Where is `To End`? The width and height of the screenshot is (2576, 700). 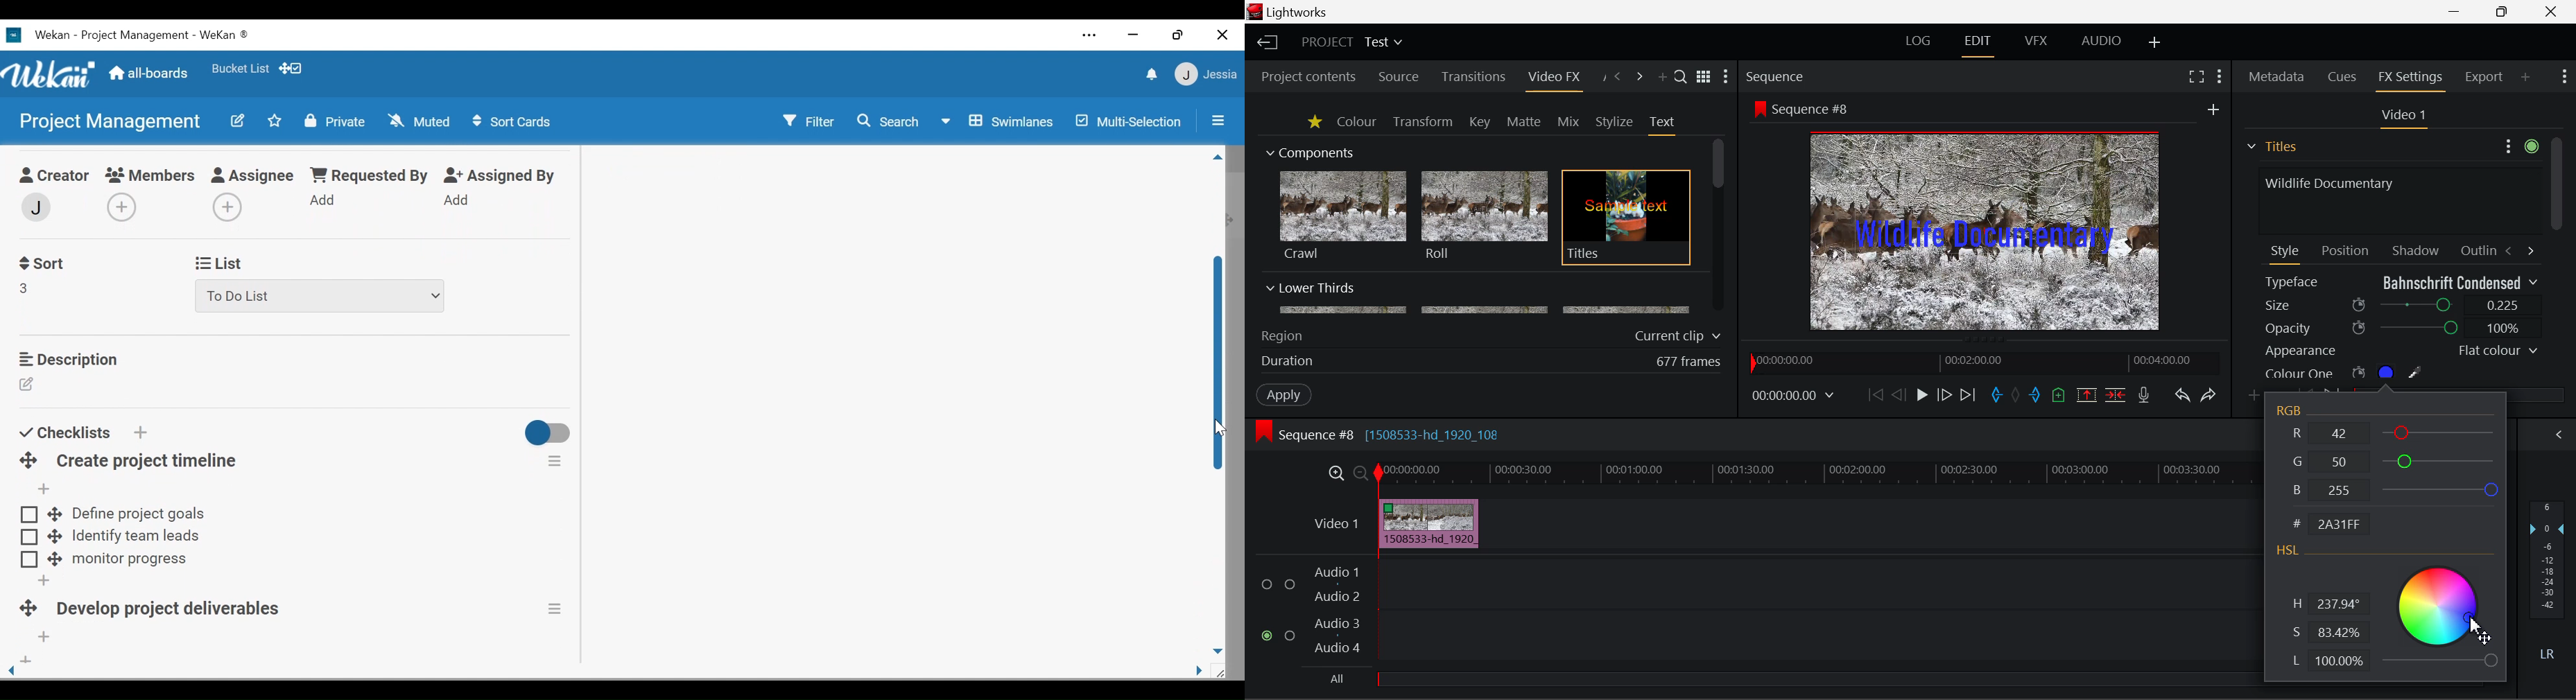
To End is located at coordinates (1969, 397).